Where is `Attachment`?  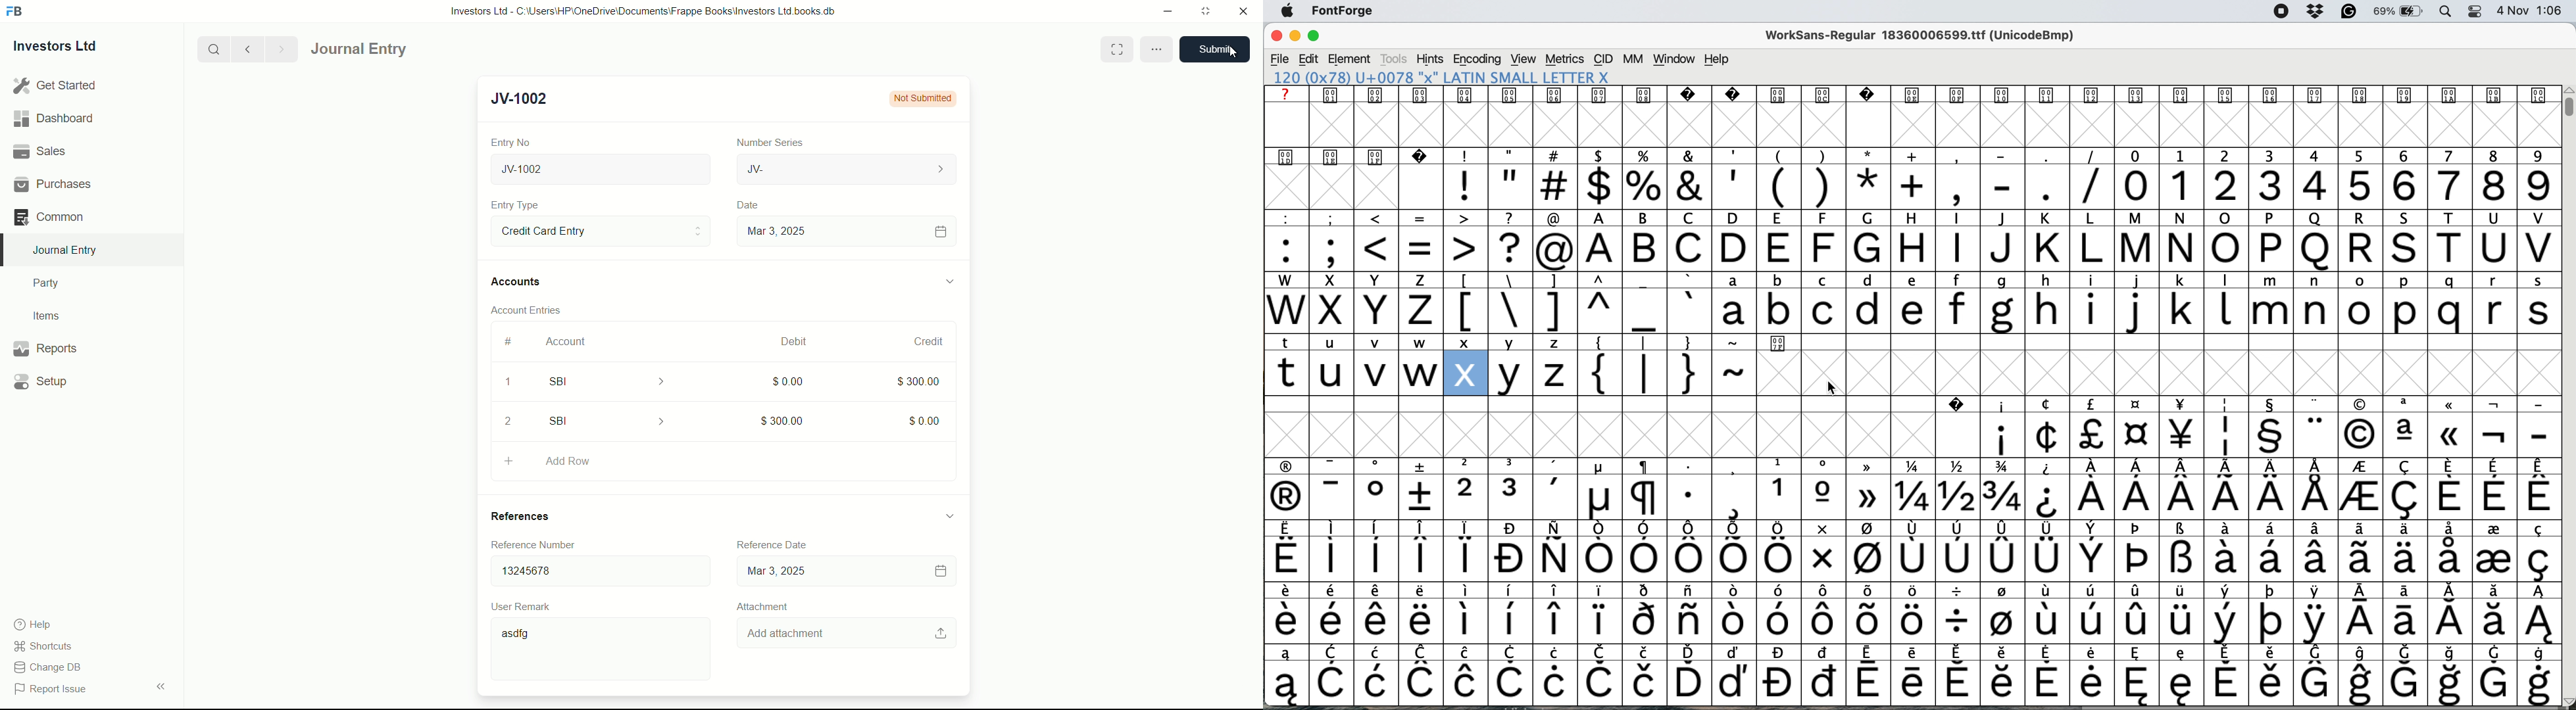 Attachment is located at coordinates (762, 606).